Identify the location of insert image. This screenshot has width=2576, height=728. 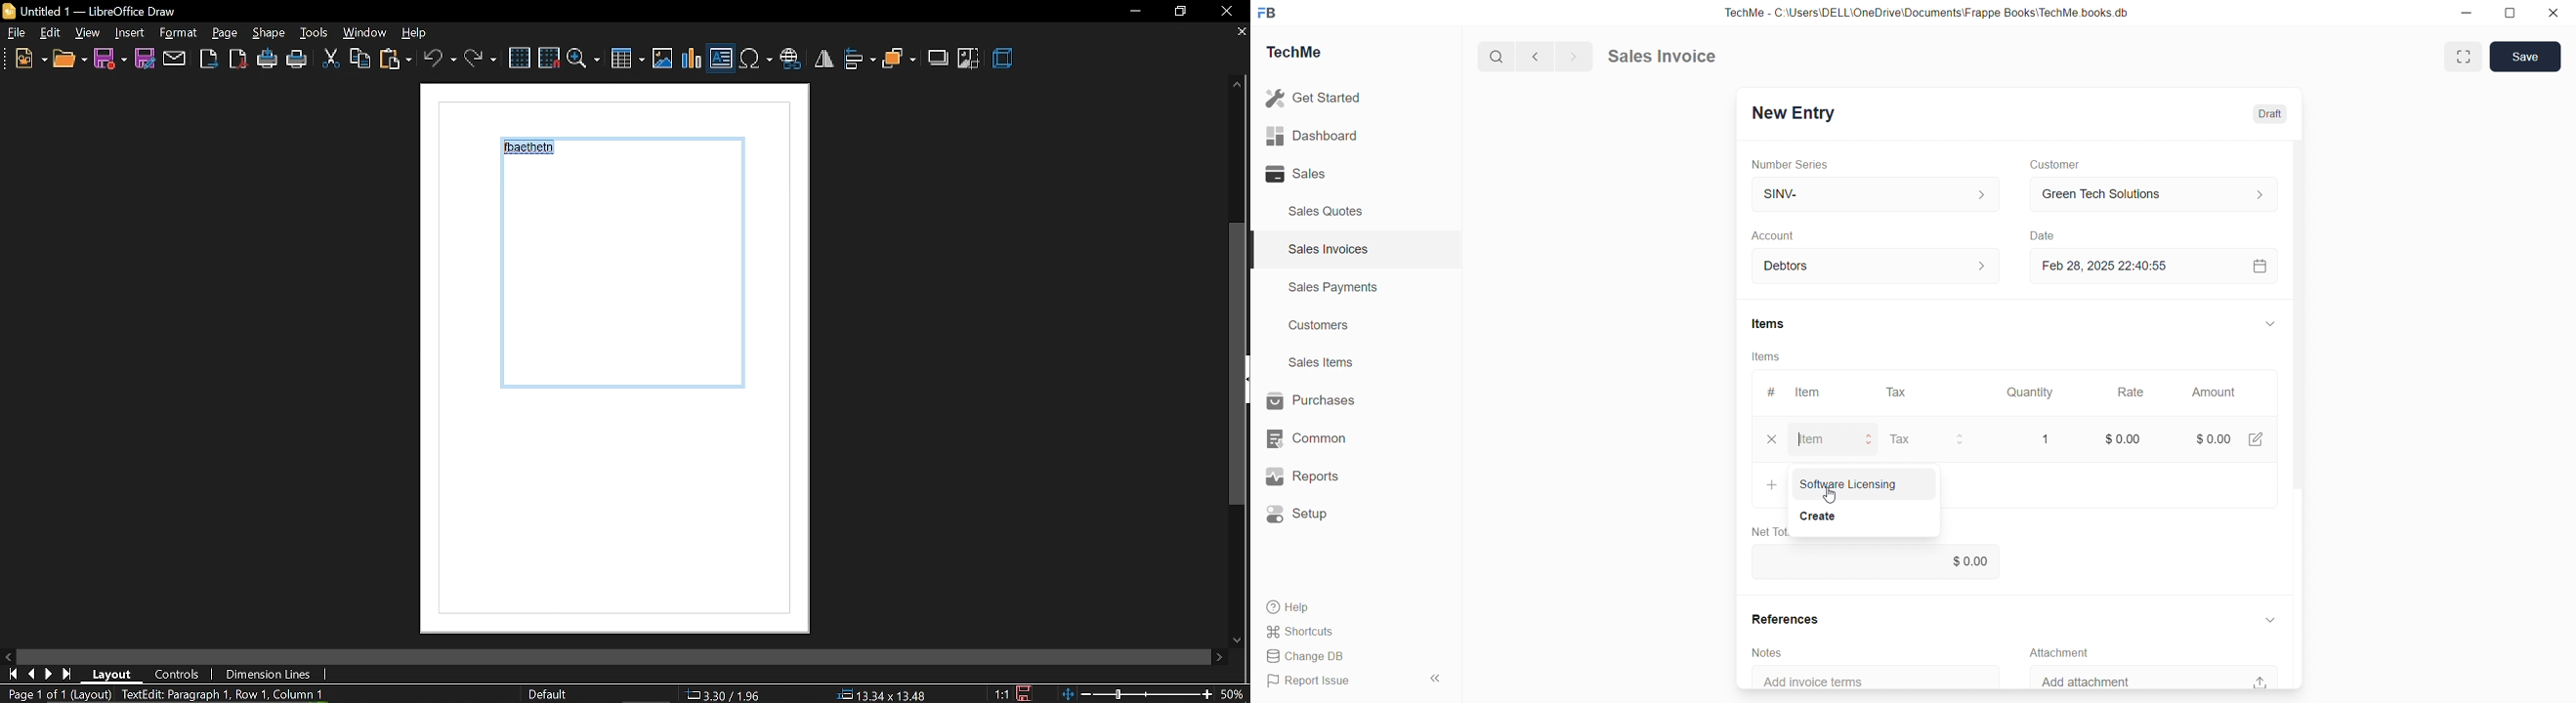
(663, 58).